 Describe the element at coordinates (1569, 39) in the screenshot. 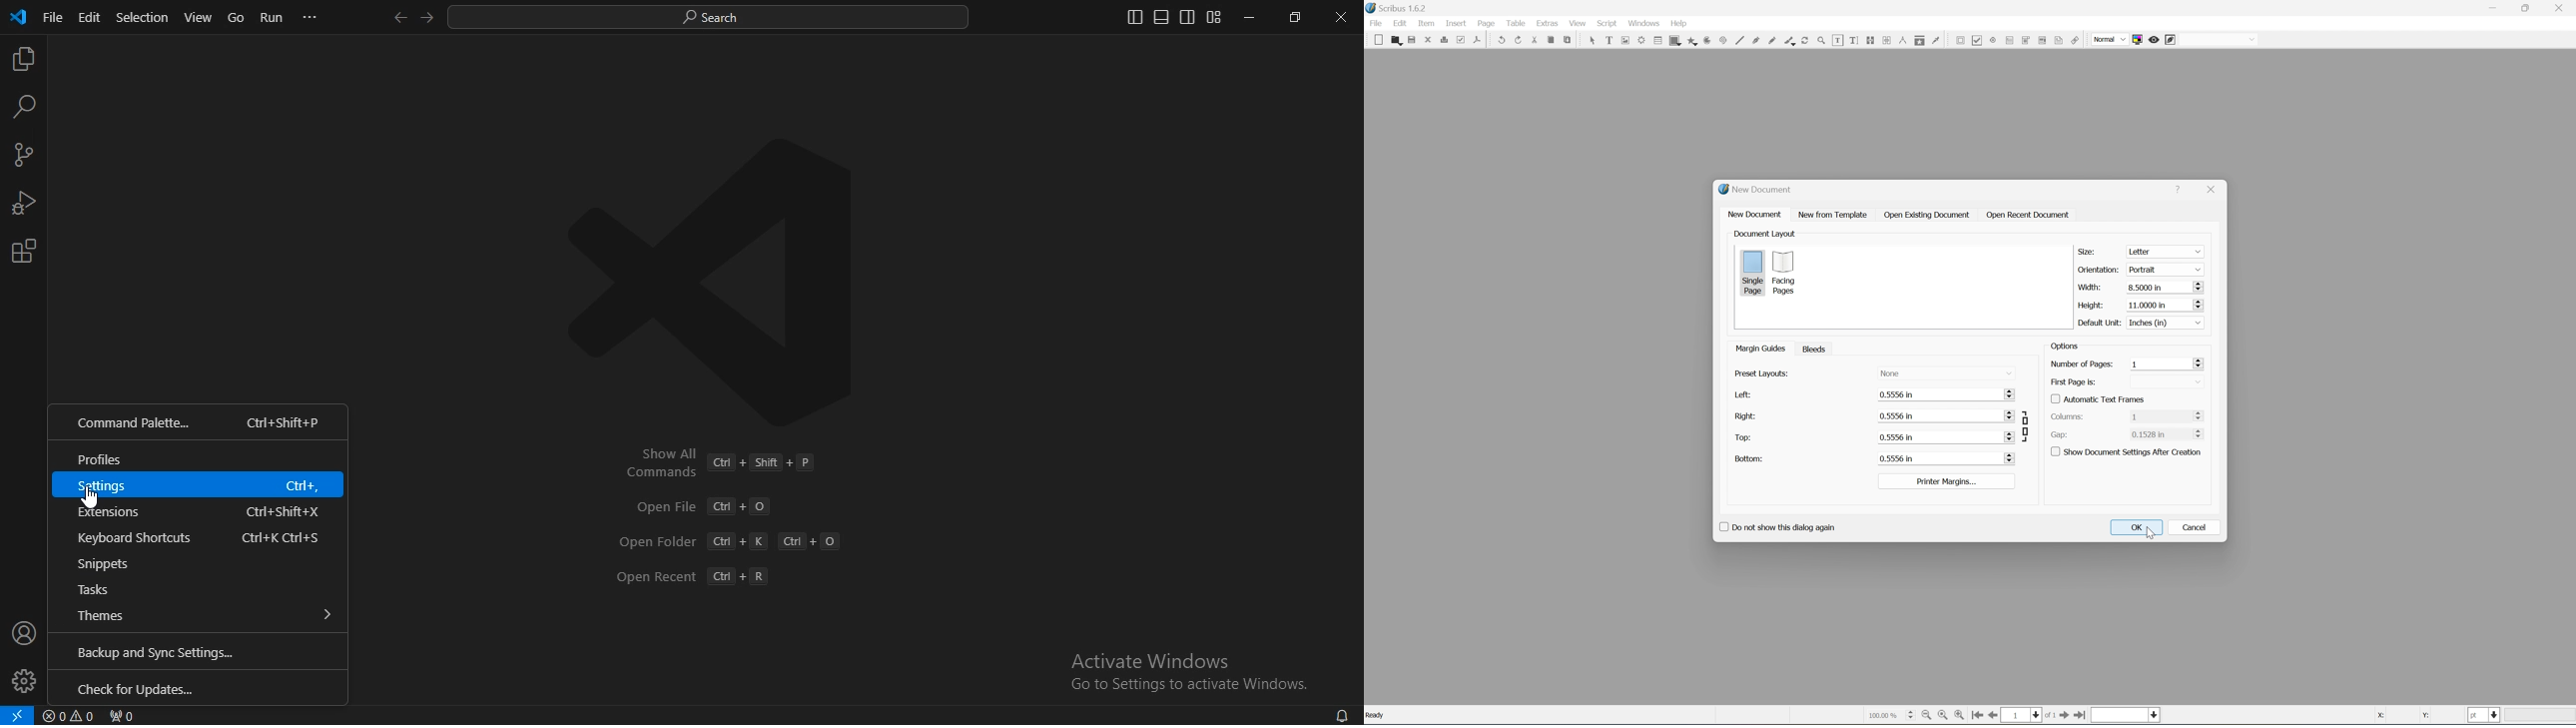

I see `paste` at that location.